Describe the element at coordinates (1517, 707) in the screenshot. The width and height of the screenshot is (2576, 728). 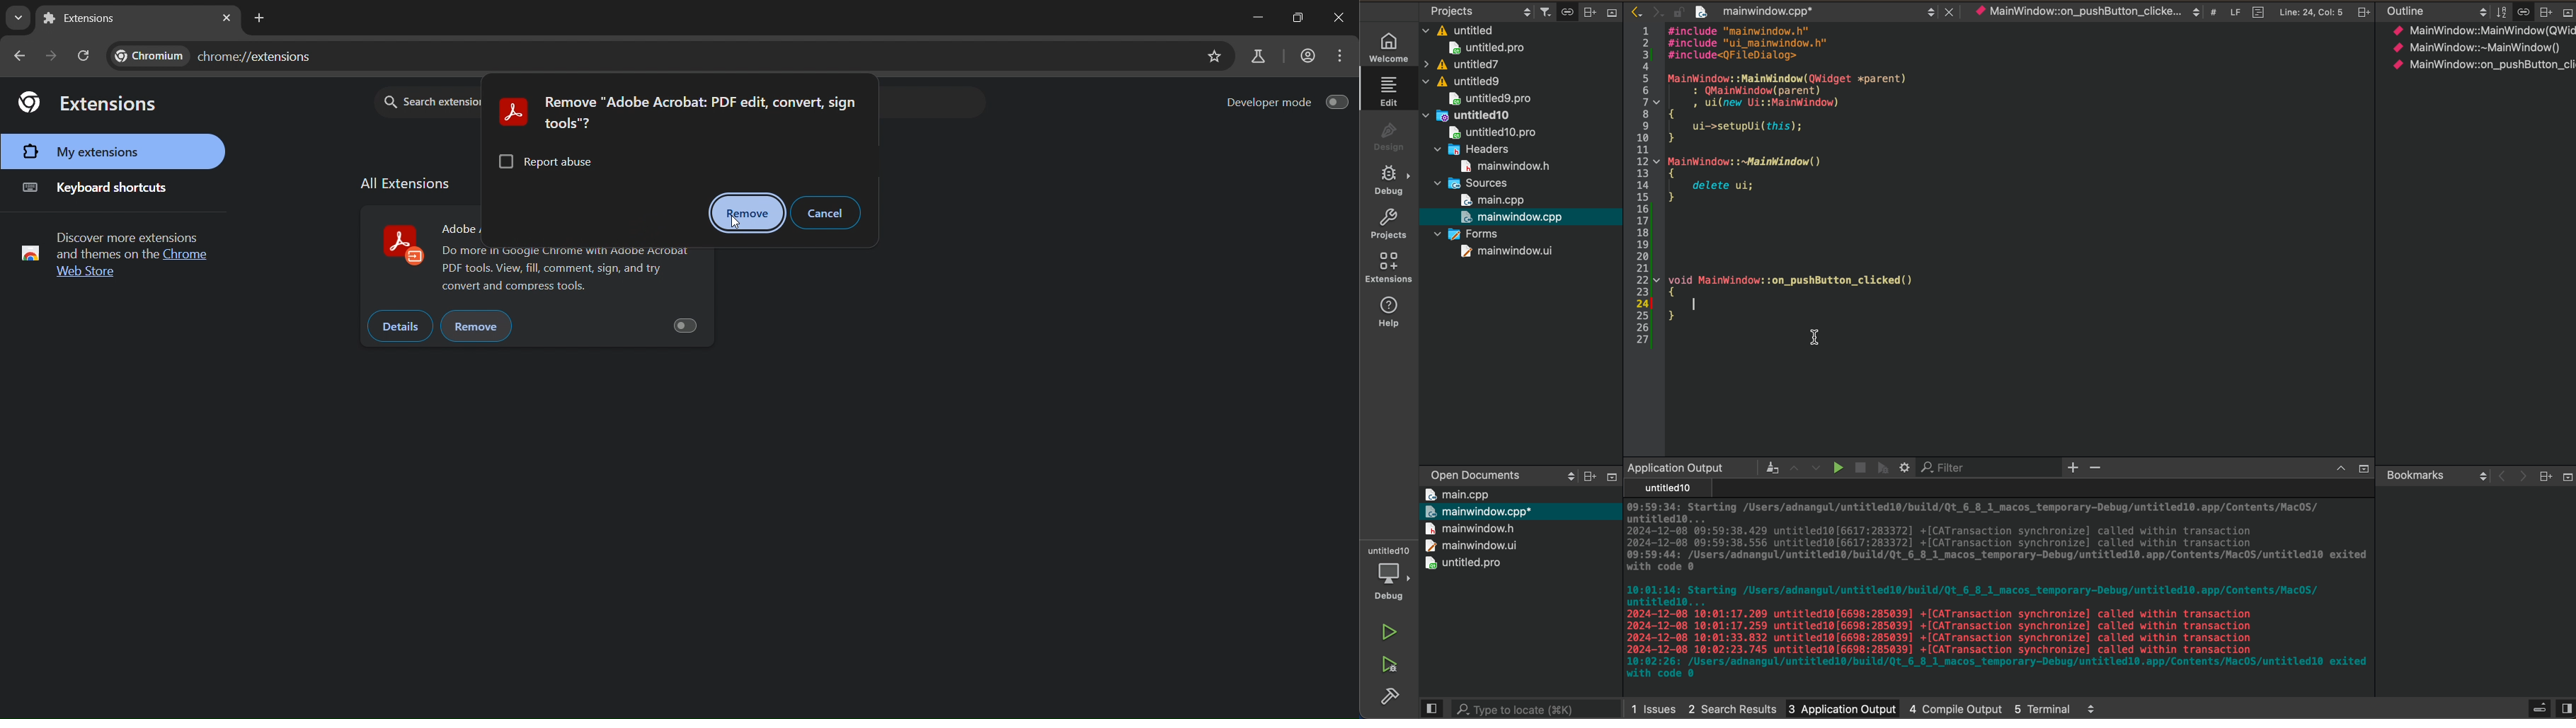
I see `Type to locate` at that location.